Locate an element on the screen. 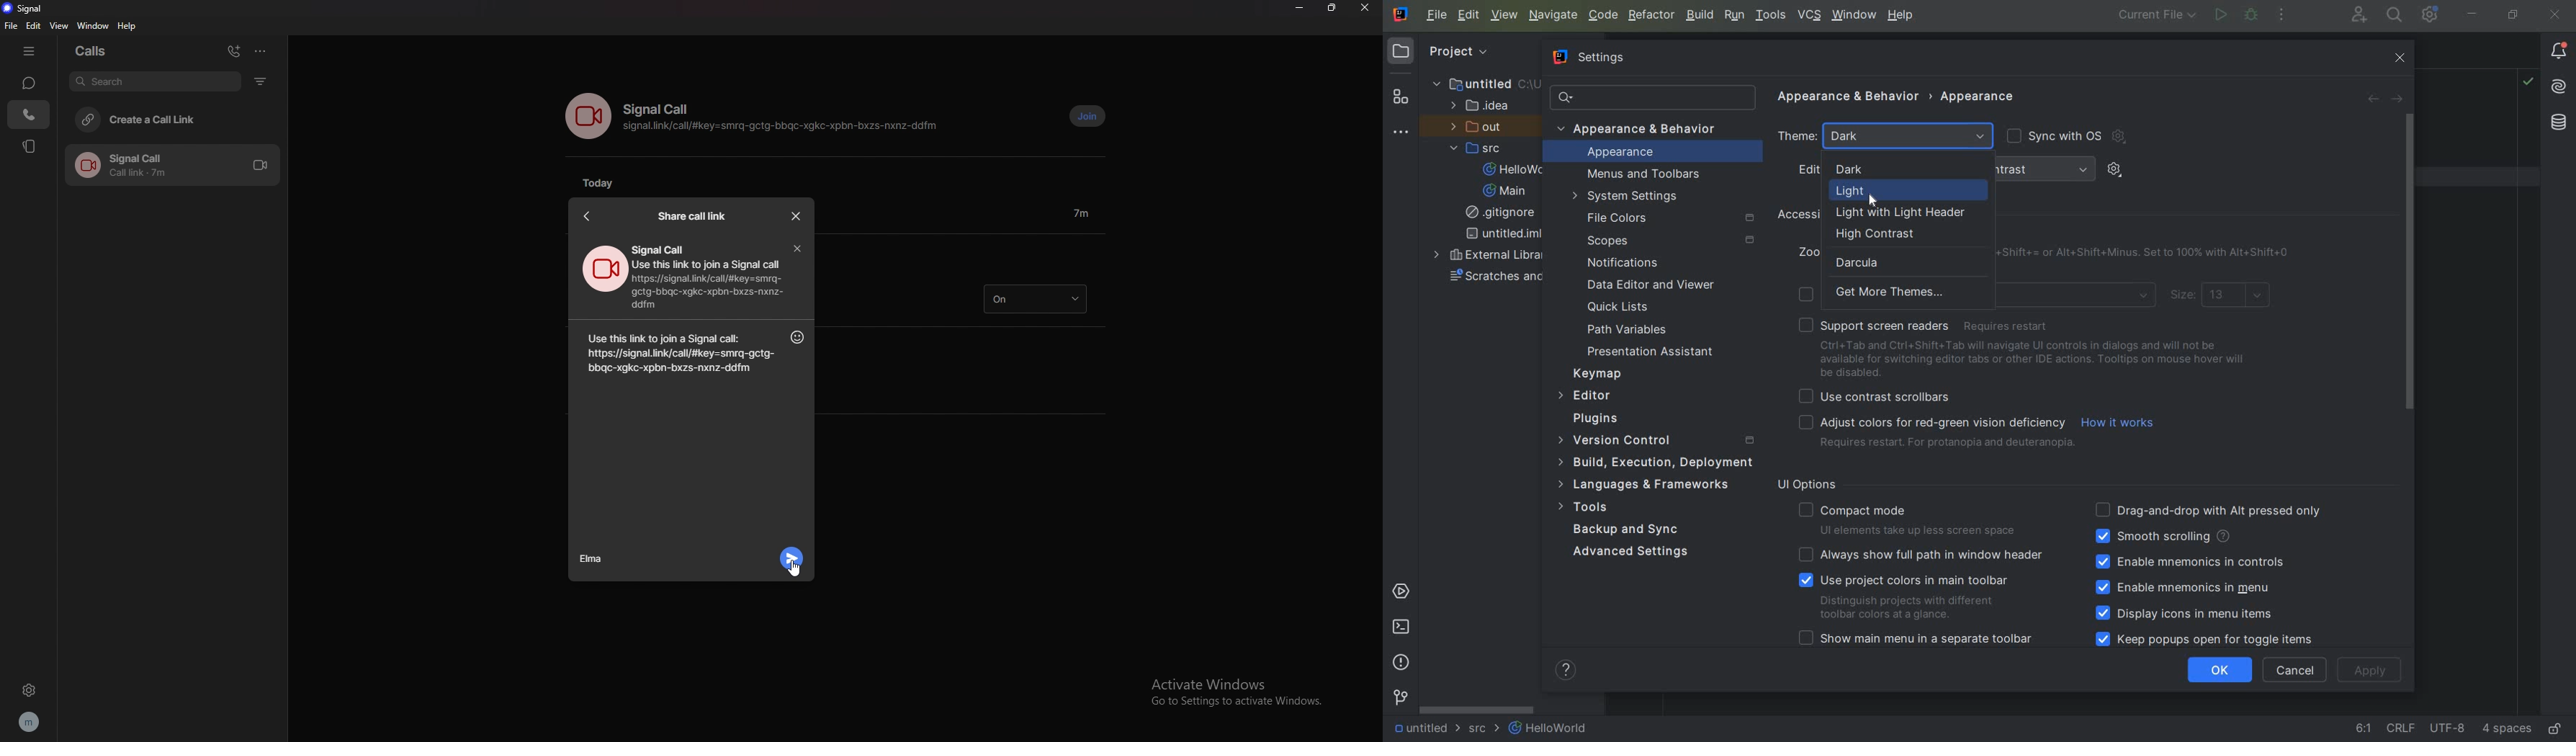  smooth scrolling(checked) is located at coordinates (2161, 537).